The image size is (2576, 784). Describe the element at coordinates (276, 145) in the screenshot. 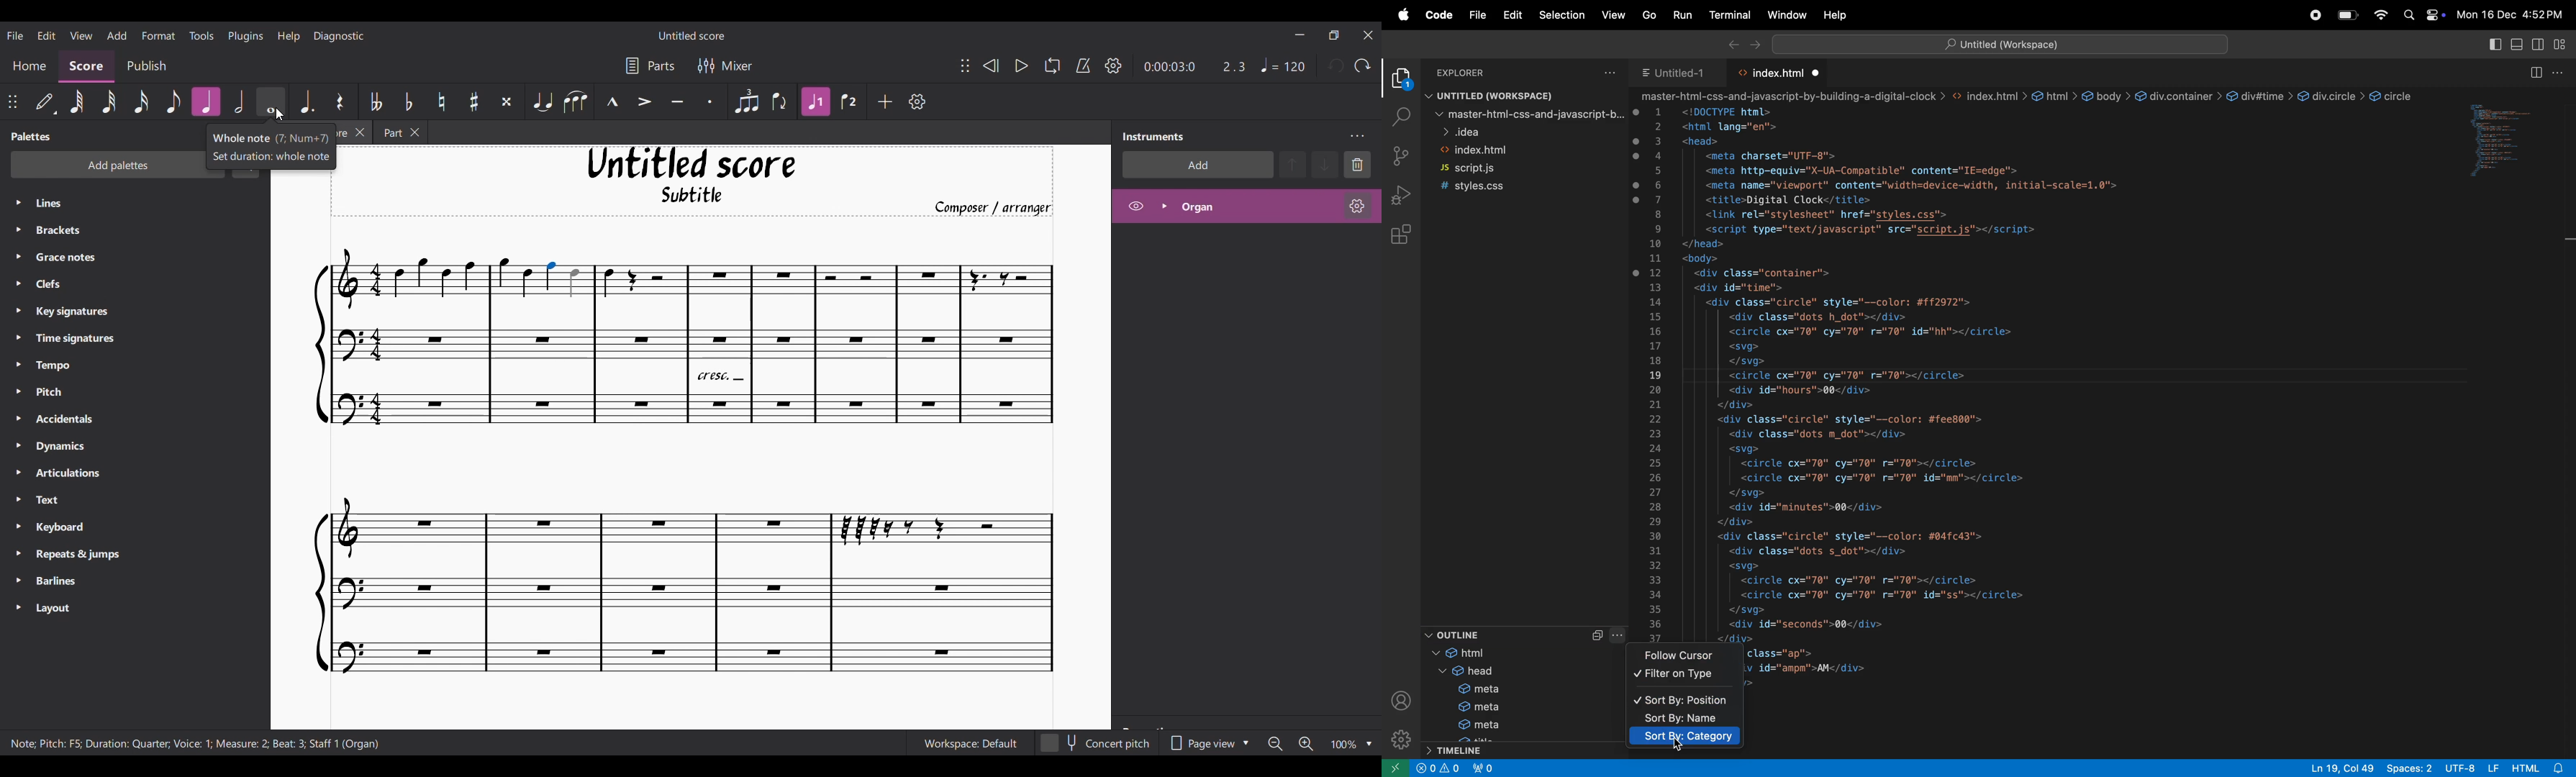

I see `Description of current selection by cursor` at that location.